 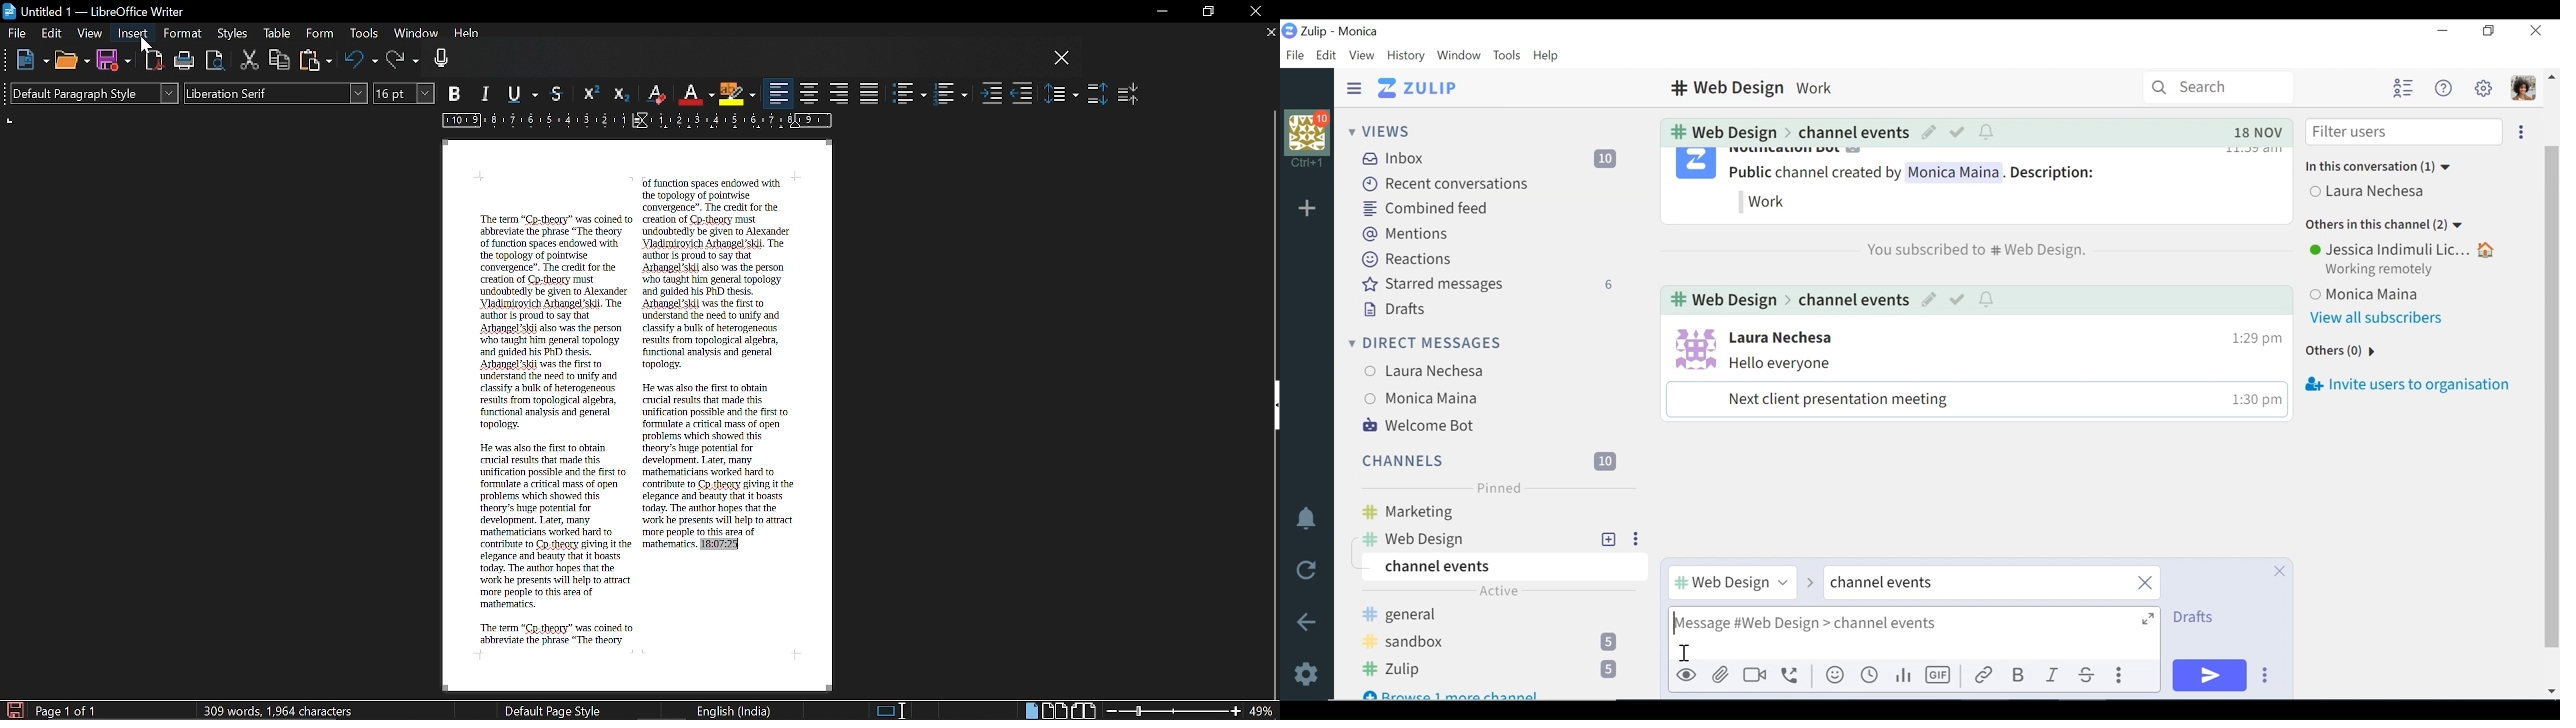 What do you see at coordinates (1902, 676) in the screenshot?
I see `Add poll` at bounding box center [1902, 676].